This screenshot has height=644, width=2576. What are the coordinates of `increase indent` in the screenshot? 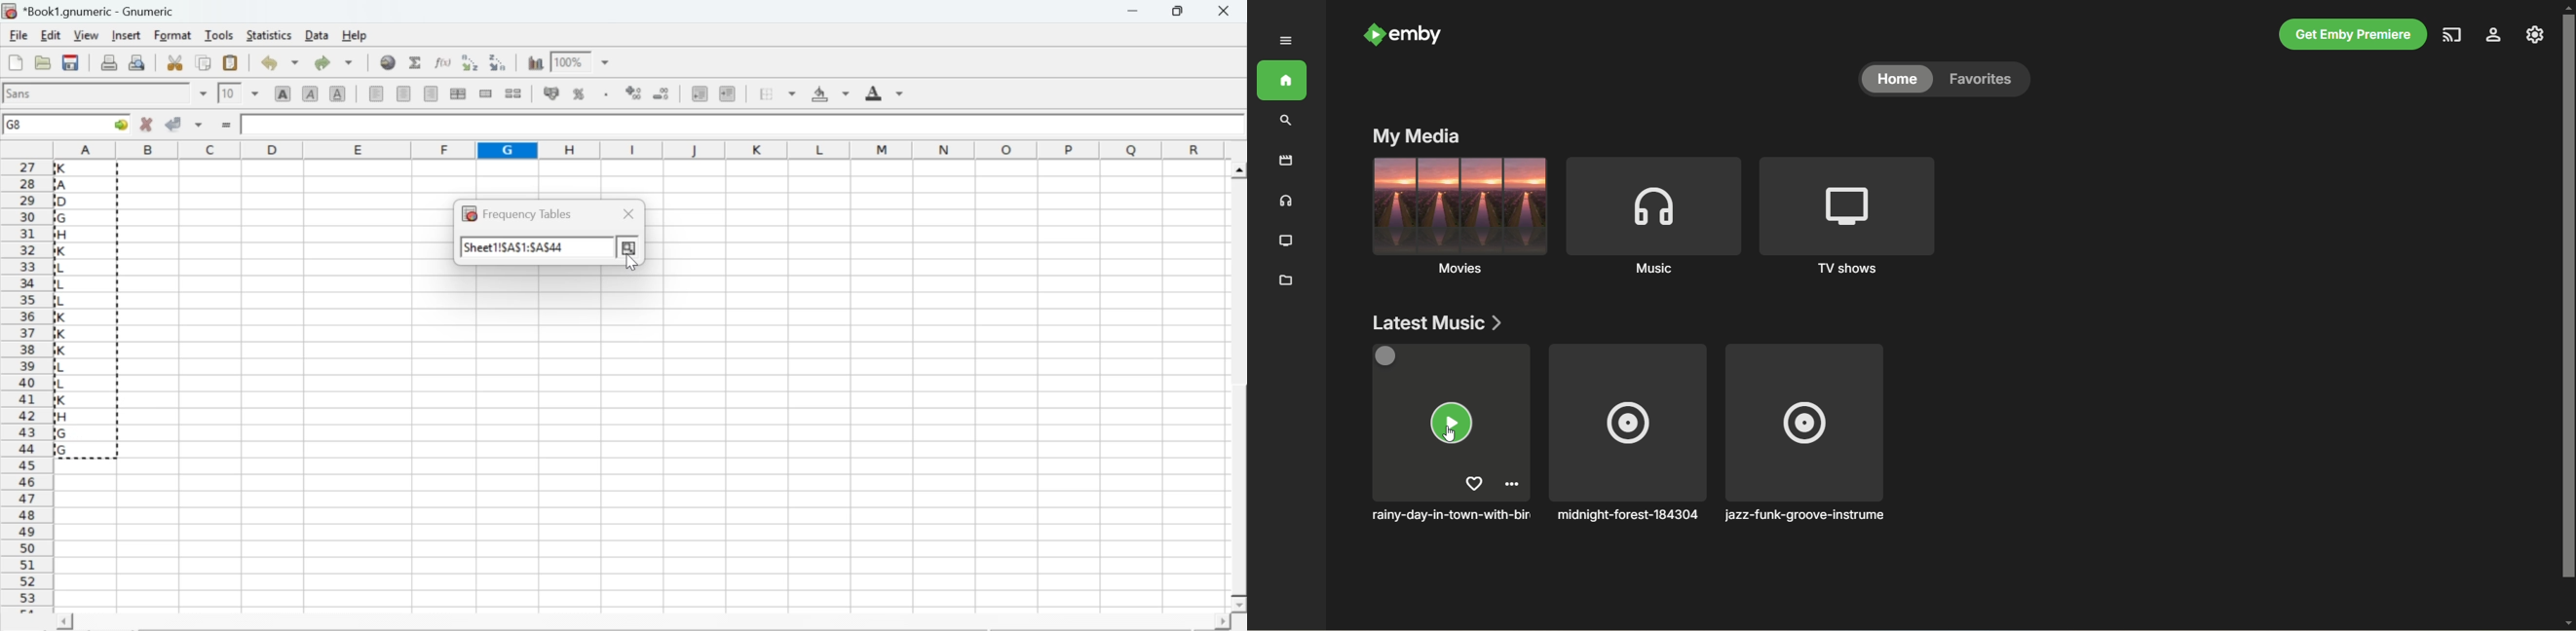 It's located at (727, 94).